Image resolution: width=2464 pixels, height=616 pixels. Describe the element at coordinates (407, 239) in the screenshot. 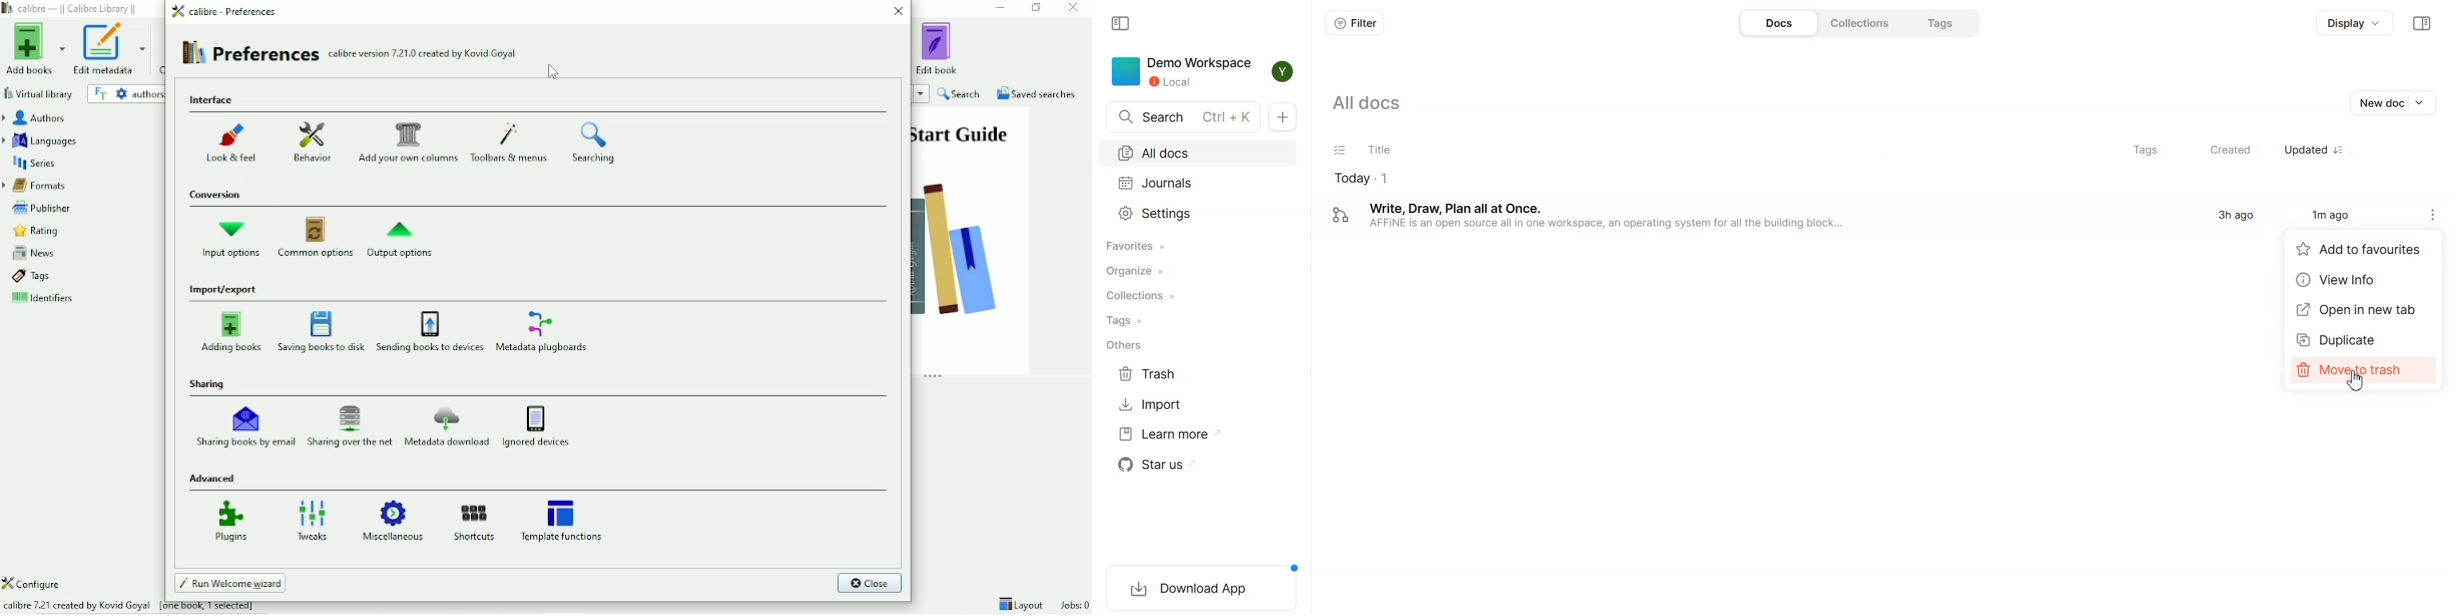

I see `output options` at that location.